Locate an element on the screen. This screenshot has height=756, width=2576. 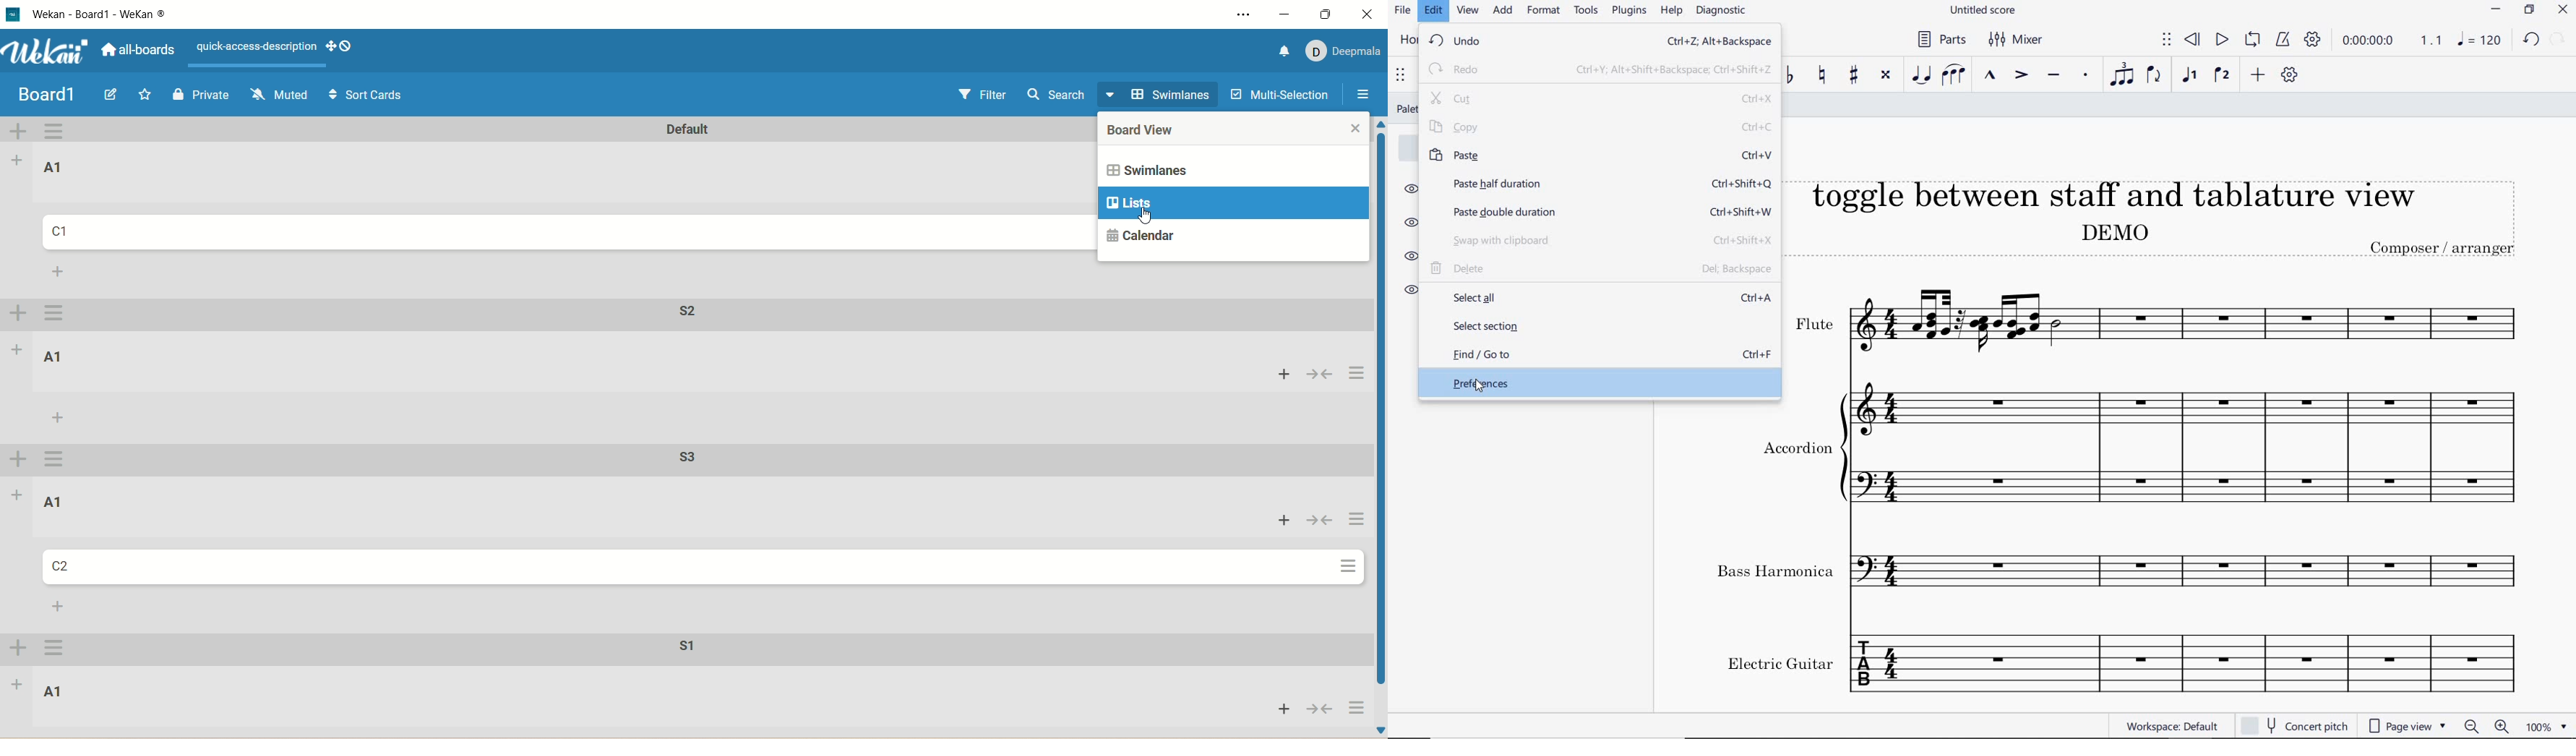
add is located at coordinates (1280, 521).